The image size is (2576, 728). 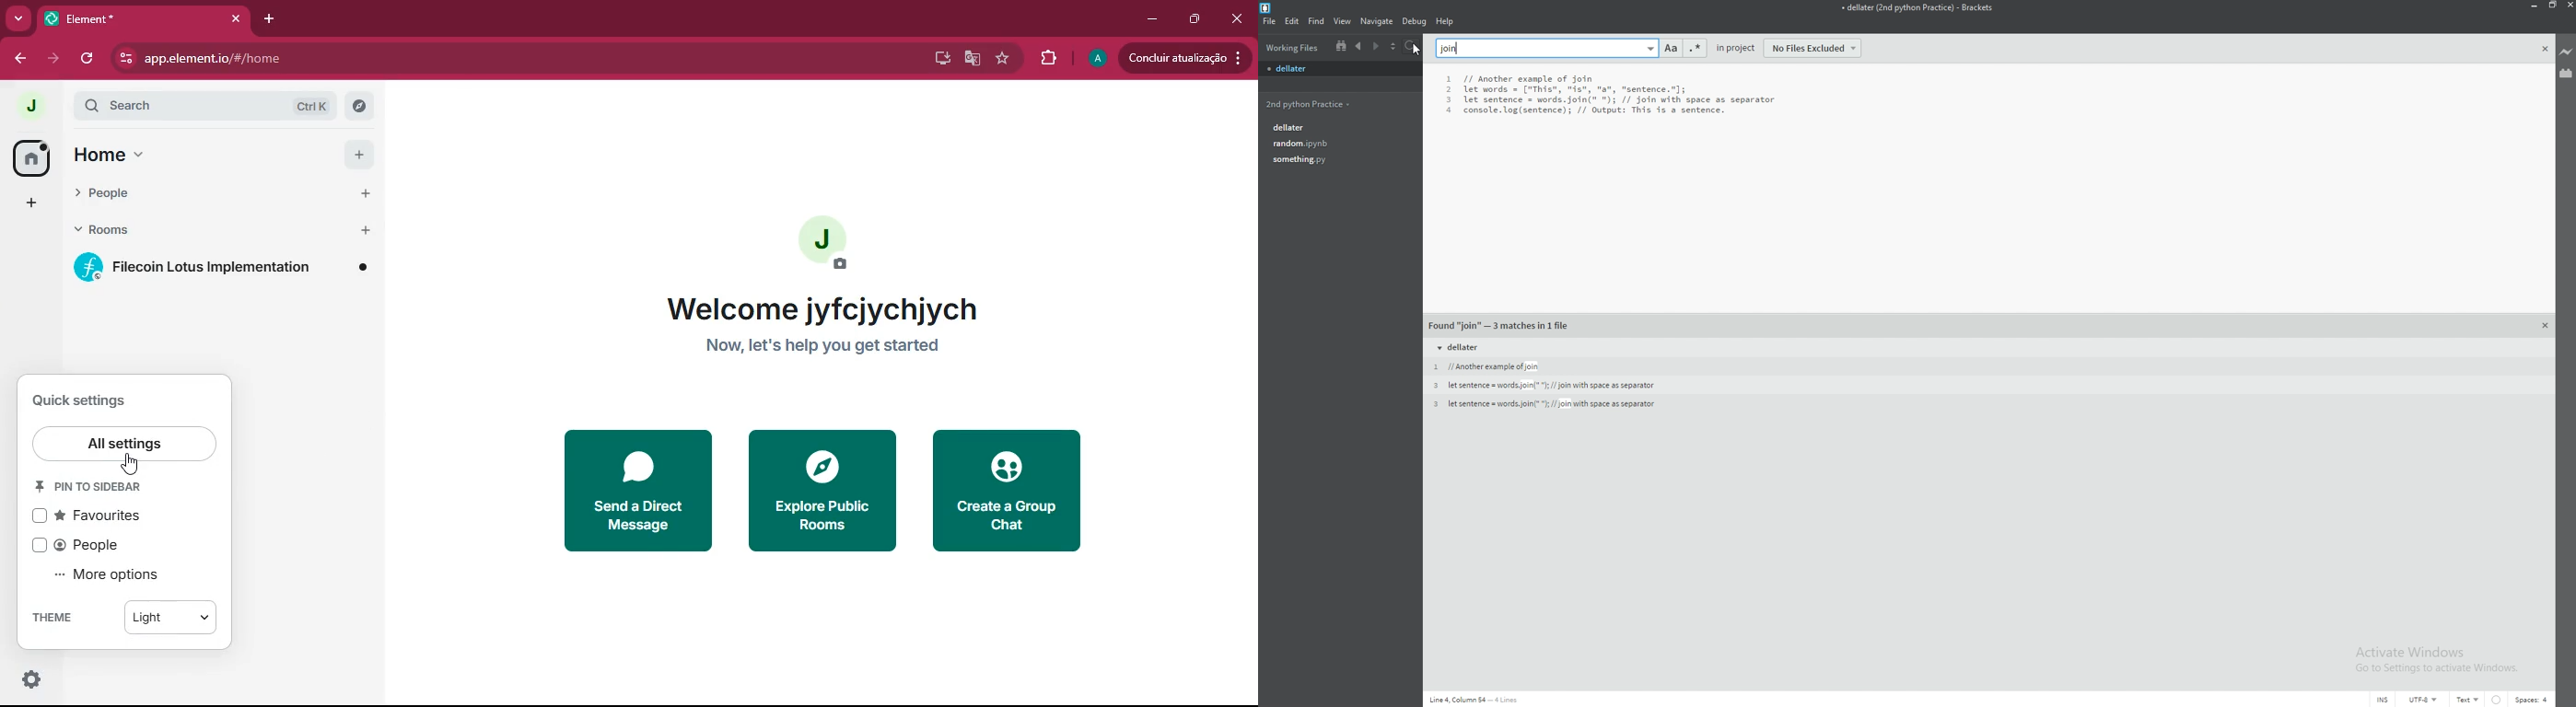 I want to click on close, so click(x=2545, y=49).